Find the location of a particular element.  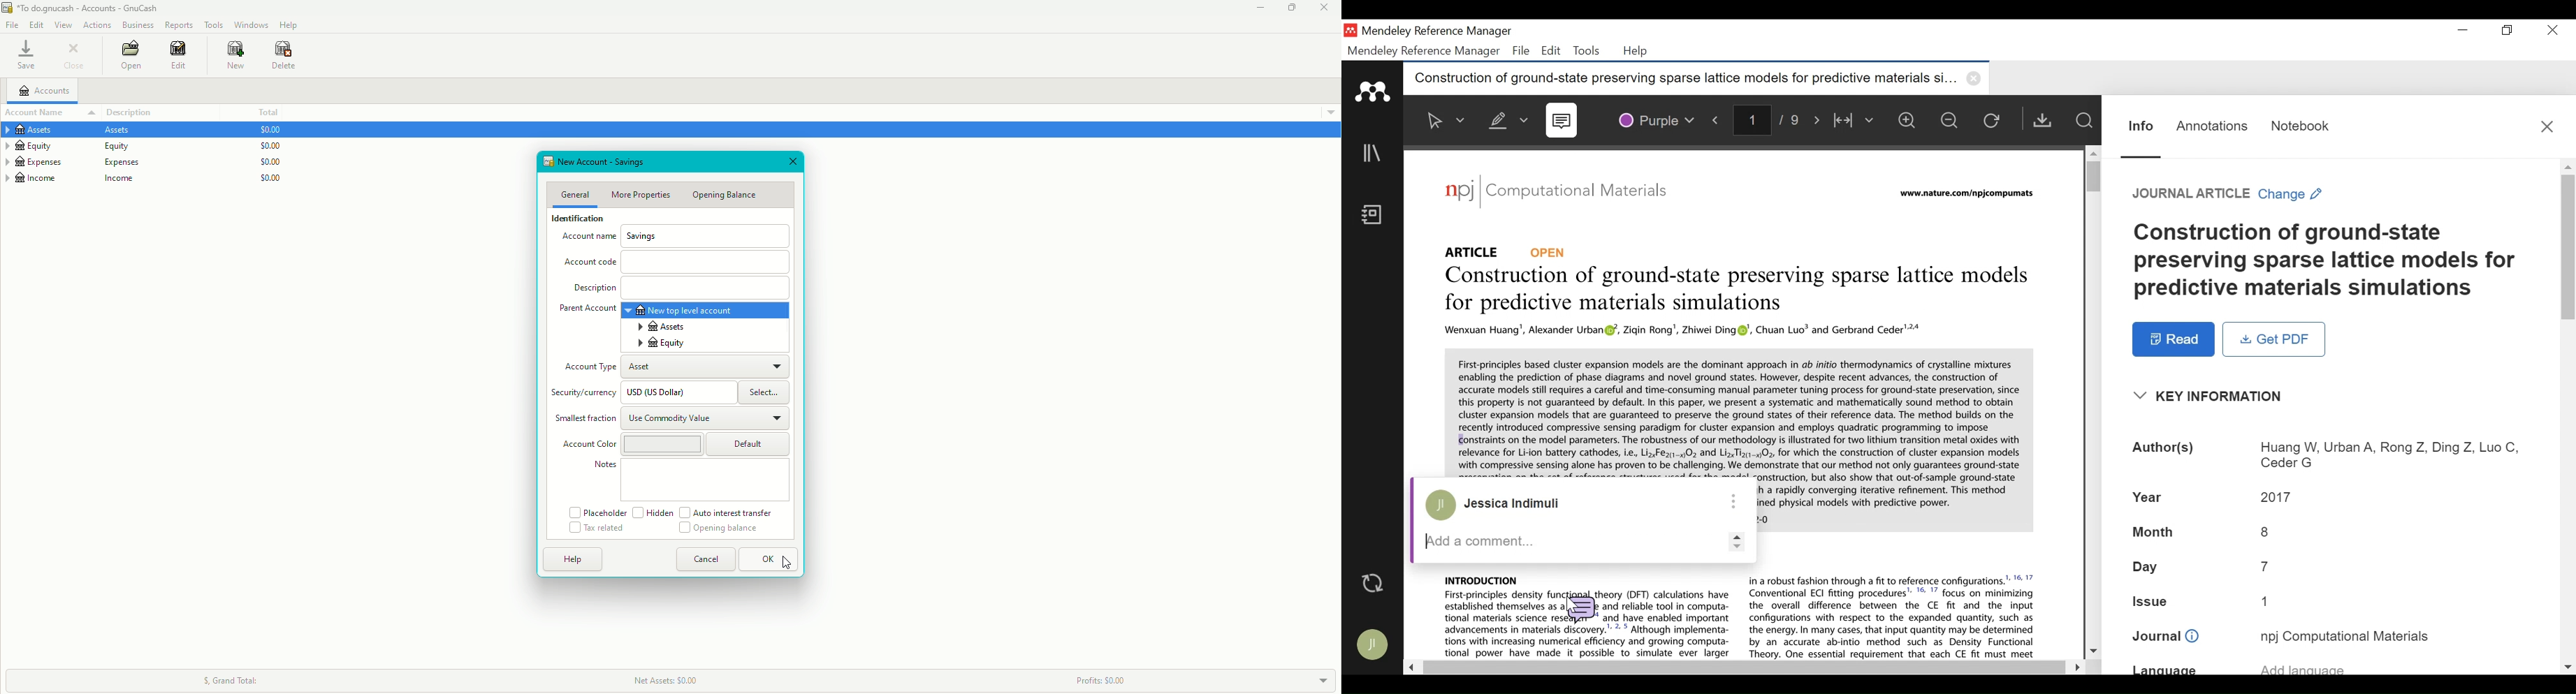

Close is located at coordinates (77, 57).